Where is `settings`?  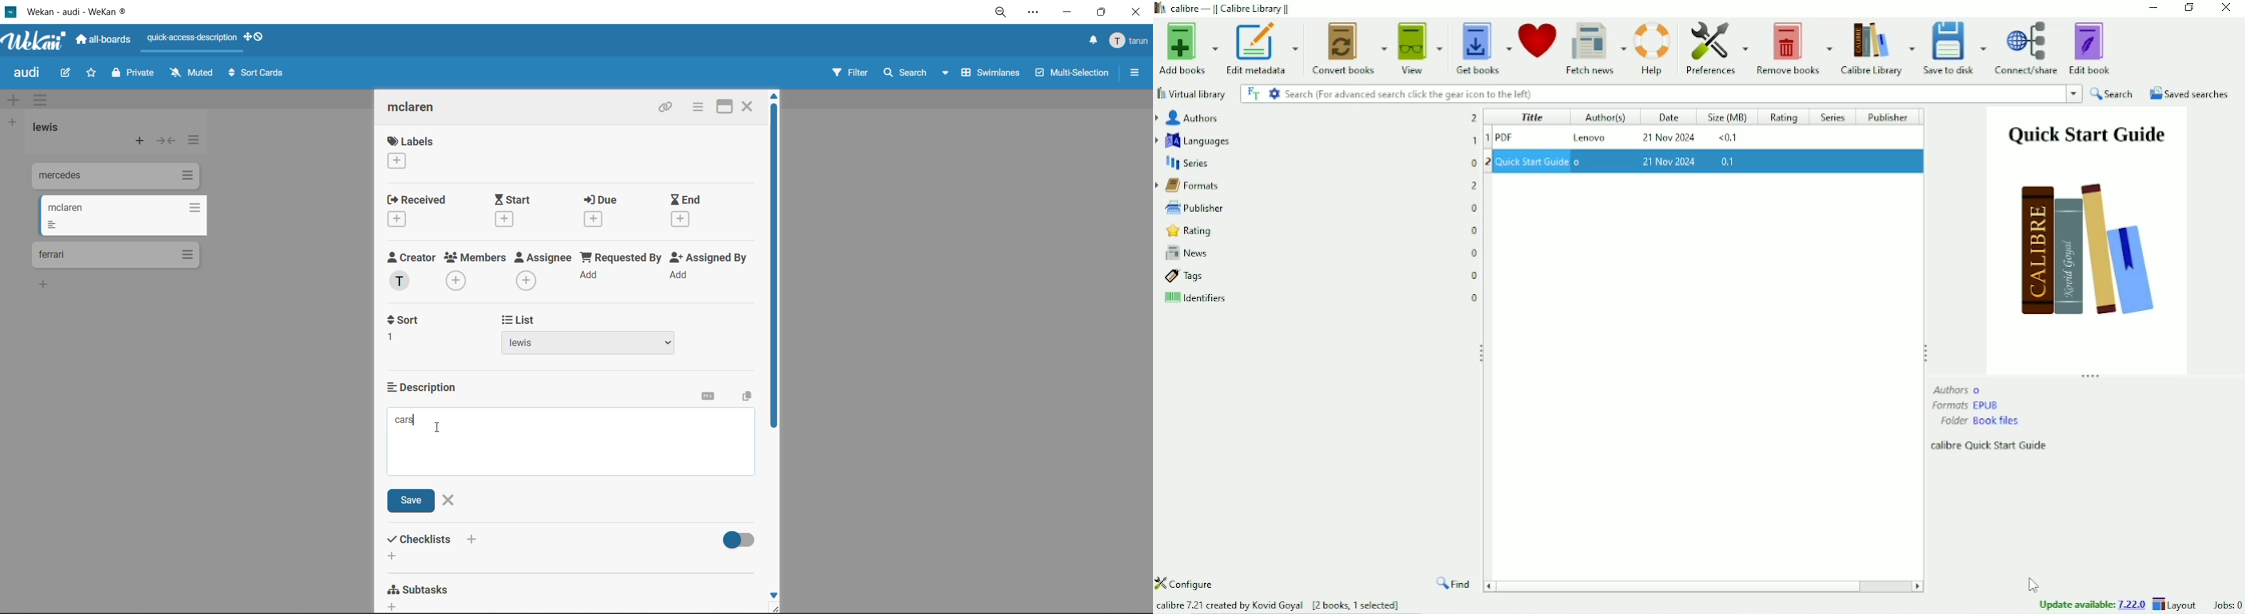 settings is located at coordinates (1033, 14).